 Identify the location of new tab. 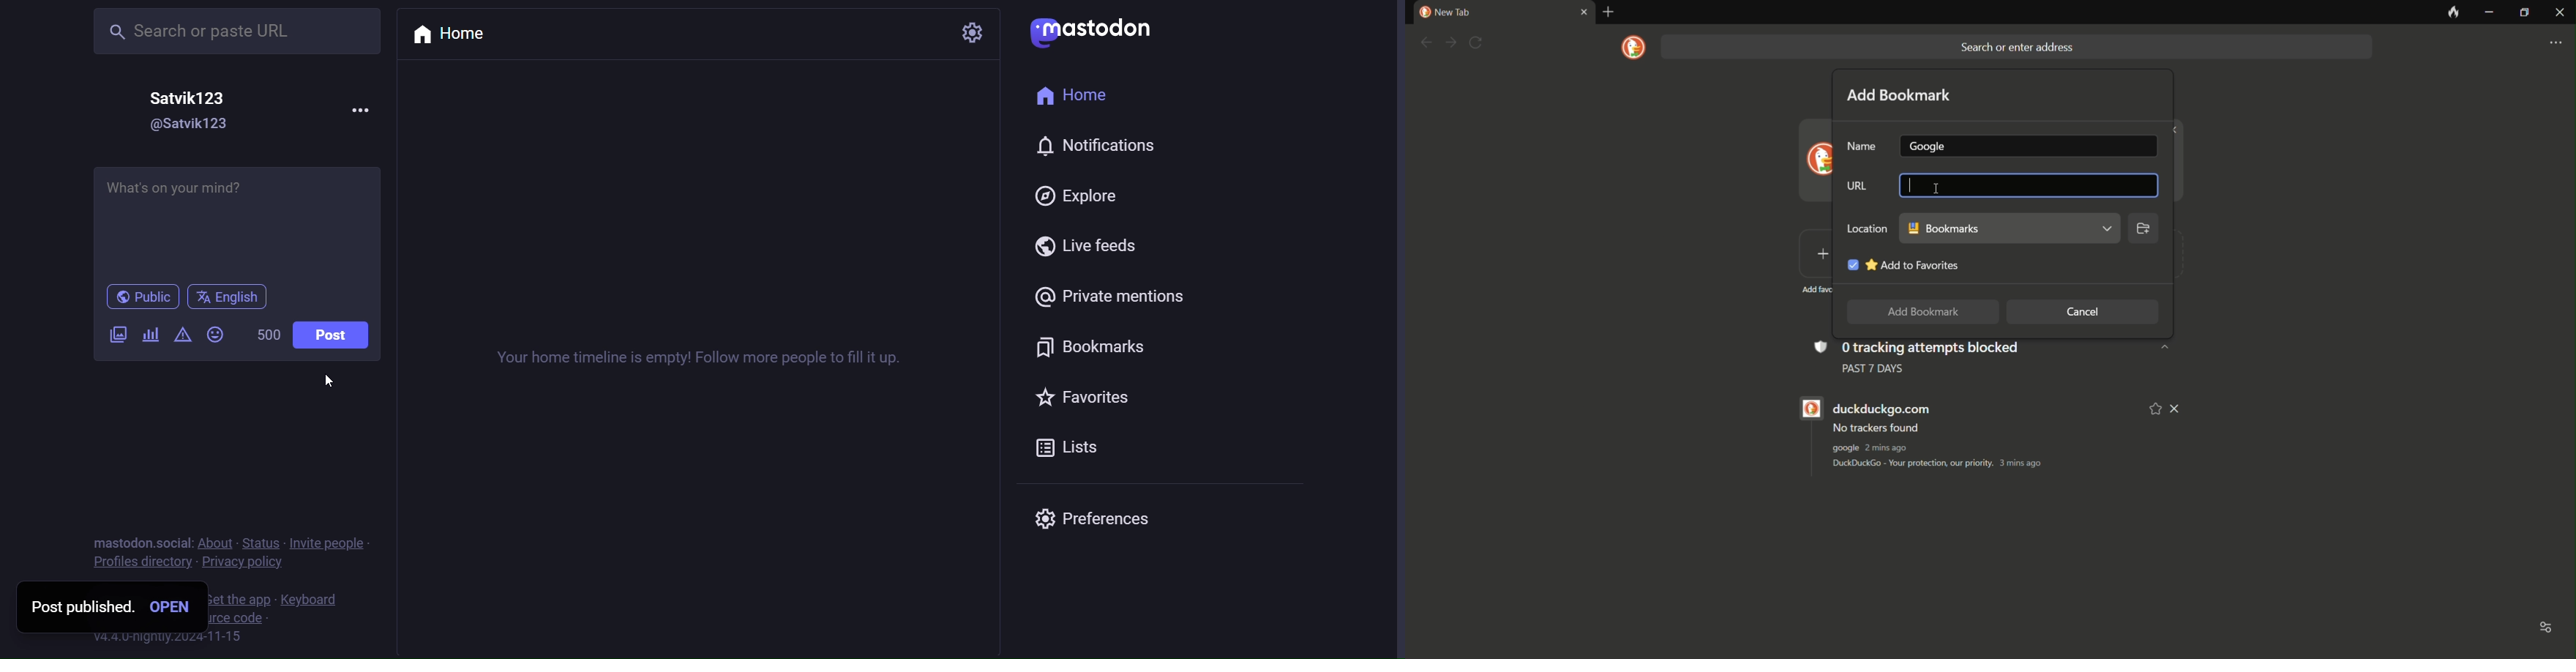
(1445, 12).